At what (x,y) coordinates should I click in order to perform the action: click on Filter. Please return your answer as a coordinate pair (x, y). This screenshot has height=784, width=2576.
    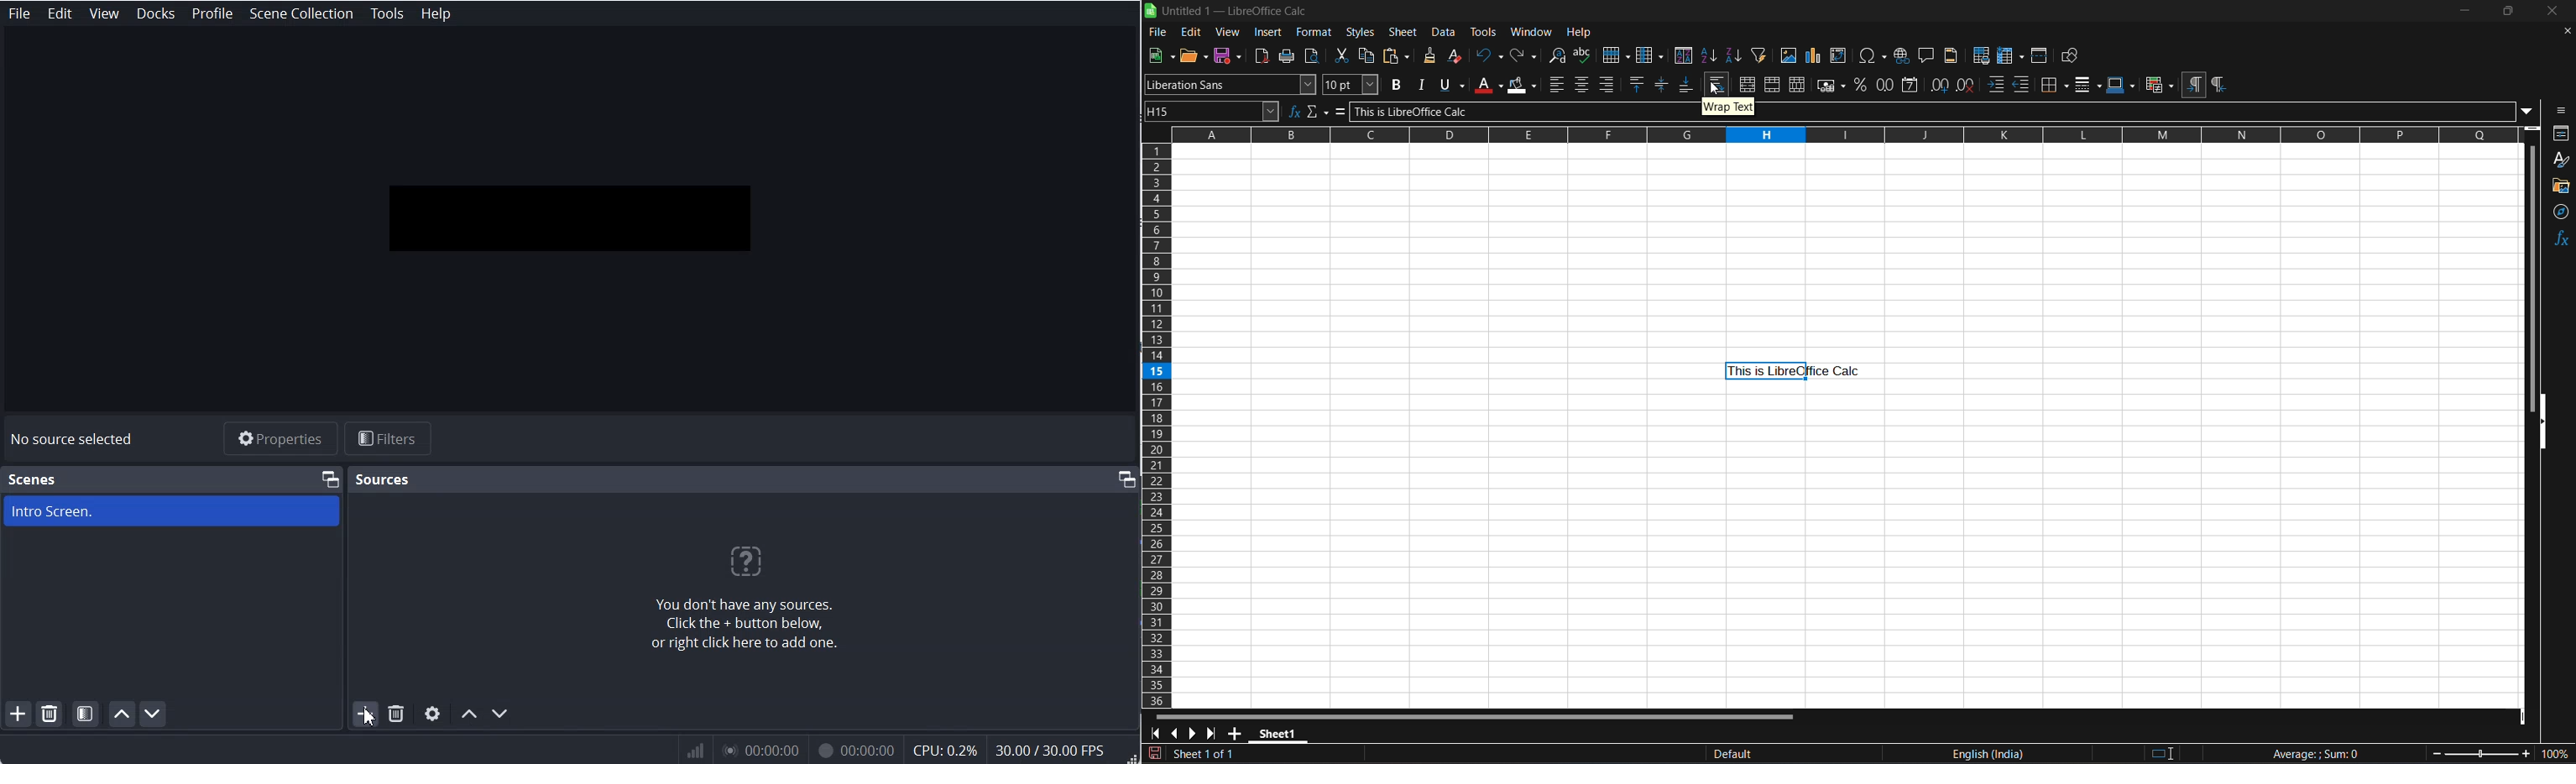
    Looking at the image, I should click on (394, 440).